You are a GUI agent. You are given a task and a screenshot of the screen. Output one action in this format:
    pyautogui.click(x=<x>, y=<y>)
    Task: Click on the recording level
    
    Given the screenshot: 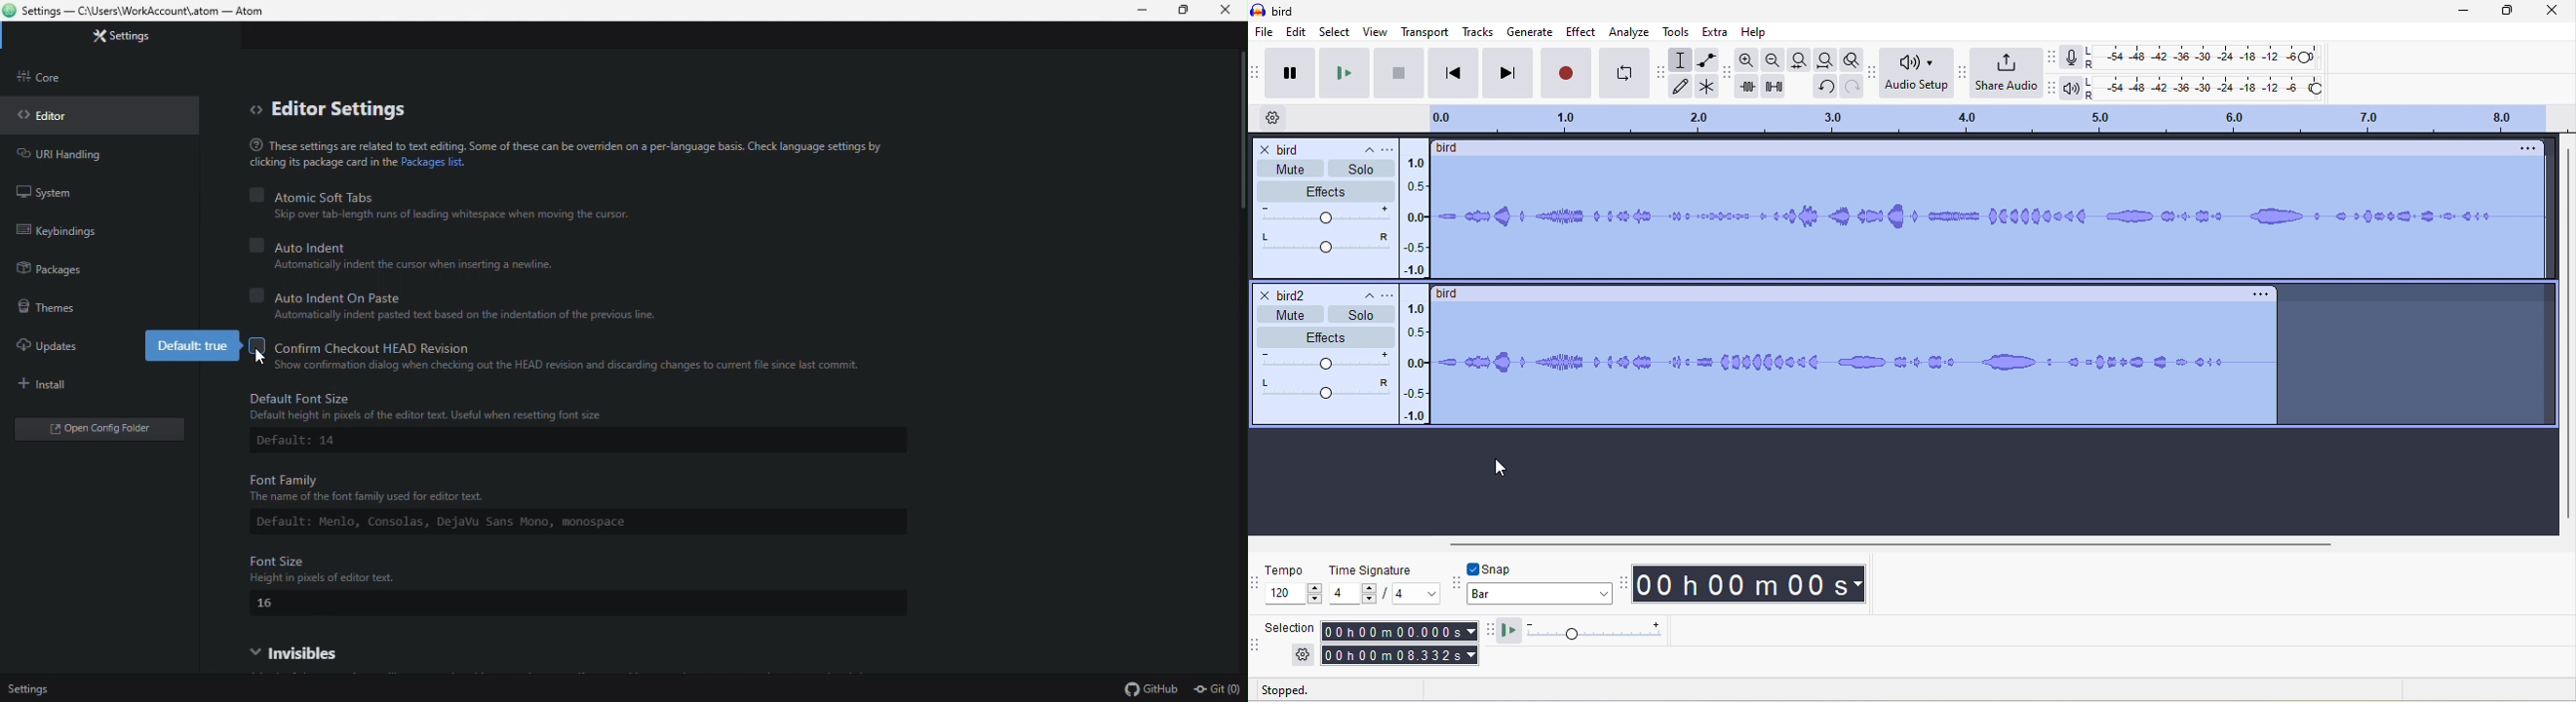 What is the action you would take?
    pyautogui.click(x=2206, y=56)
    